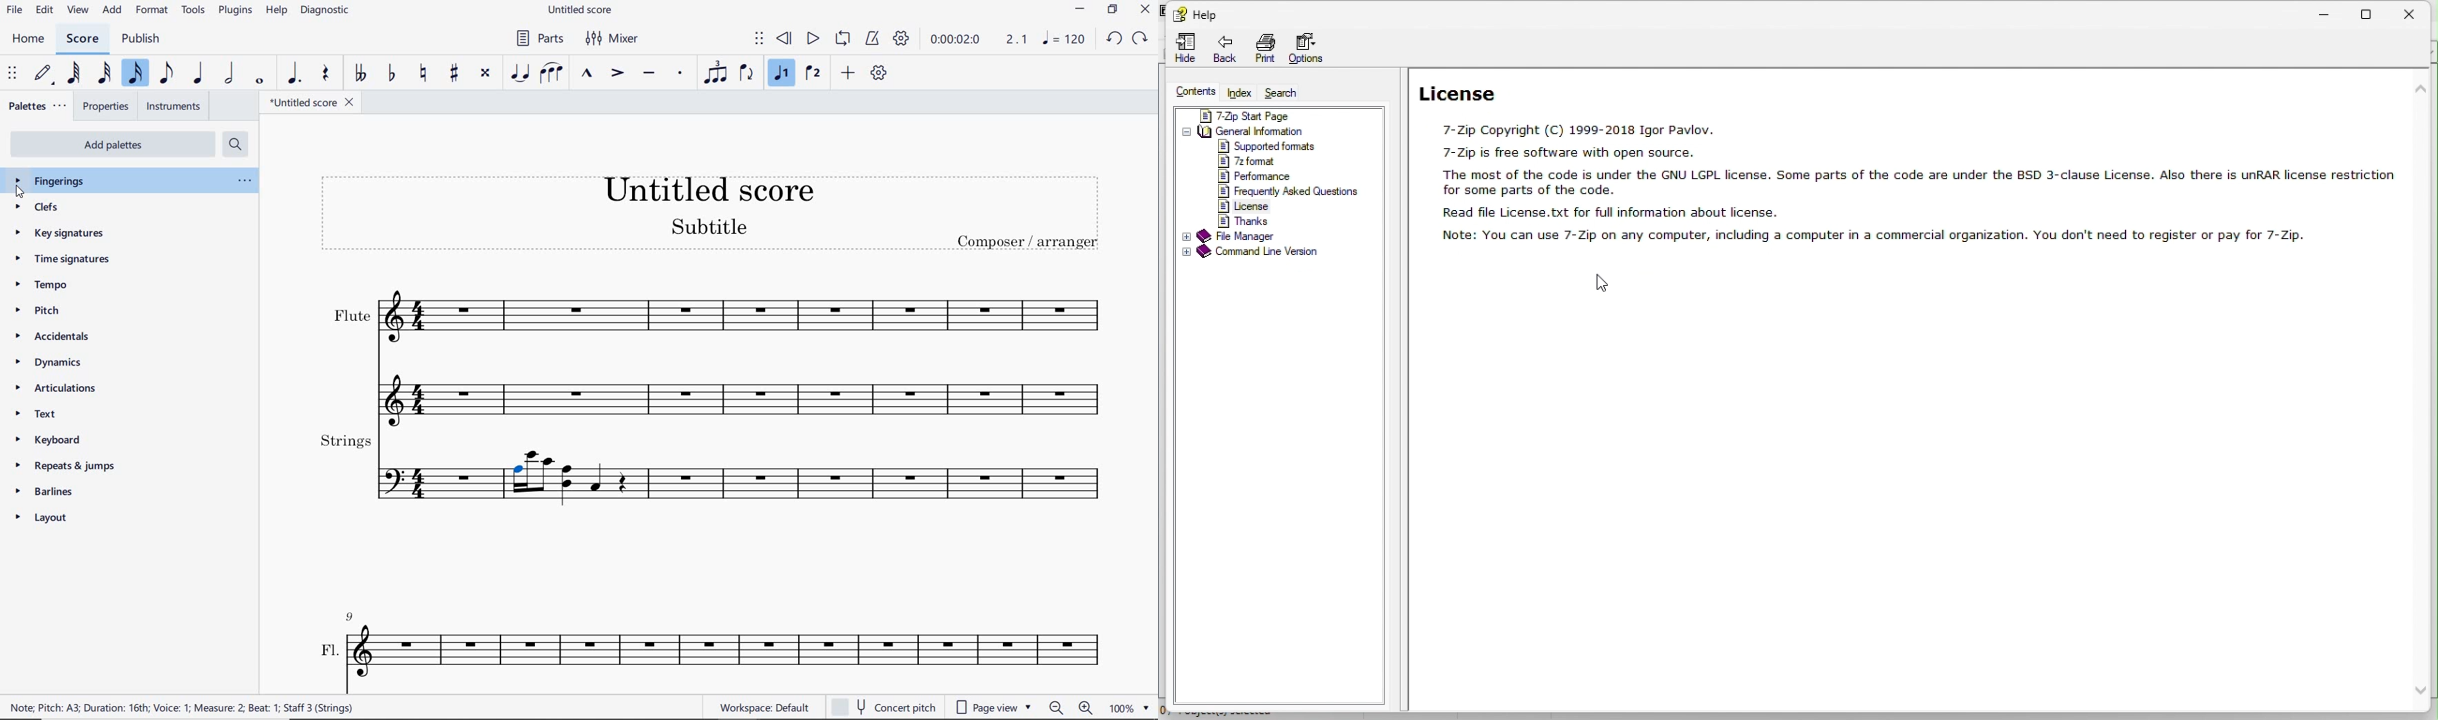 The height and width of the screenshot is (728, 2464). I want to click on eighth note, so click(165, 73).